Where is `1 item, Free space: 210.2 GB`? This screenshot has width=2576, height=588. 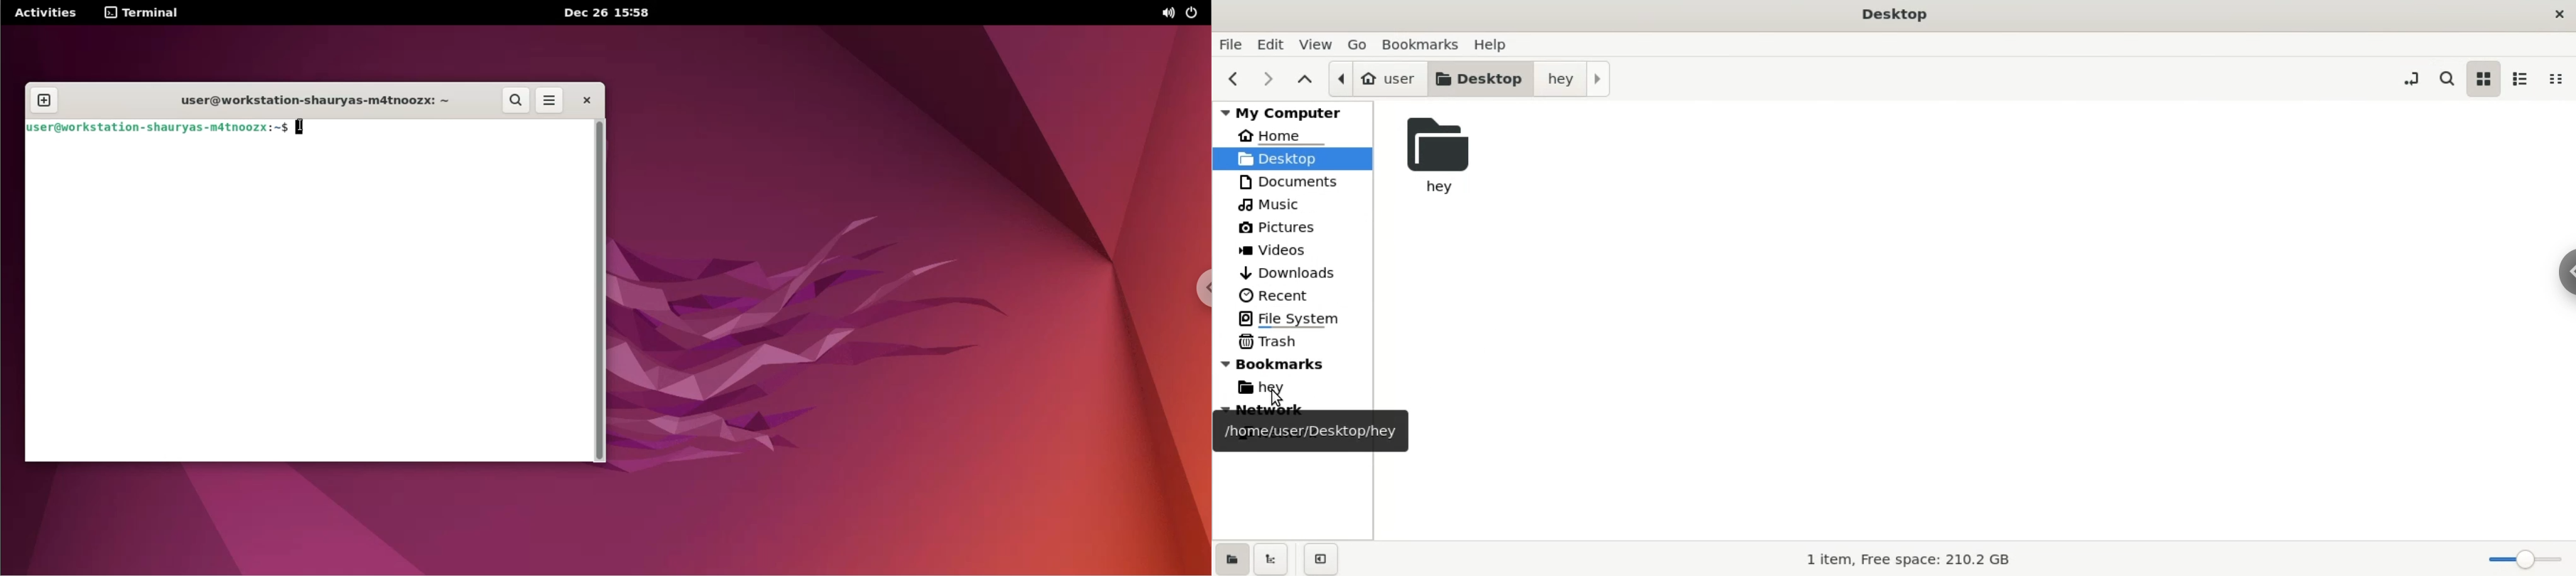 1 item, Free space: 210.2 GB is located at coordinates (1912, 559).